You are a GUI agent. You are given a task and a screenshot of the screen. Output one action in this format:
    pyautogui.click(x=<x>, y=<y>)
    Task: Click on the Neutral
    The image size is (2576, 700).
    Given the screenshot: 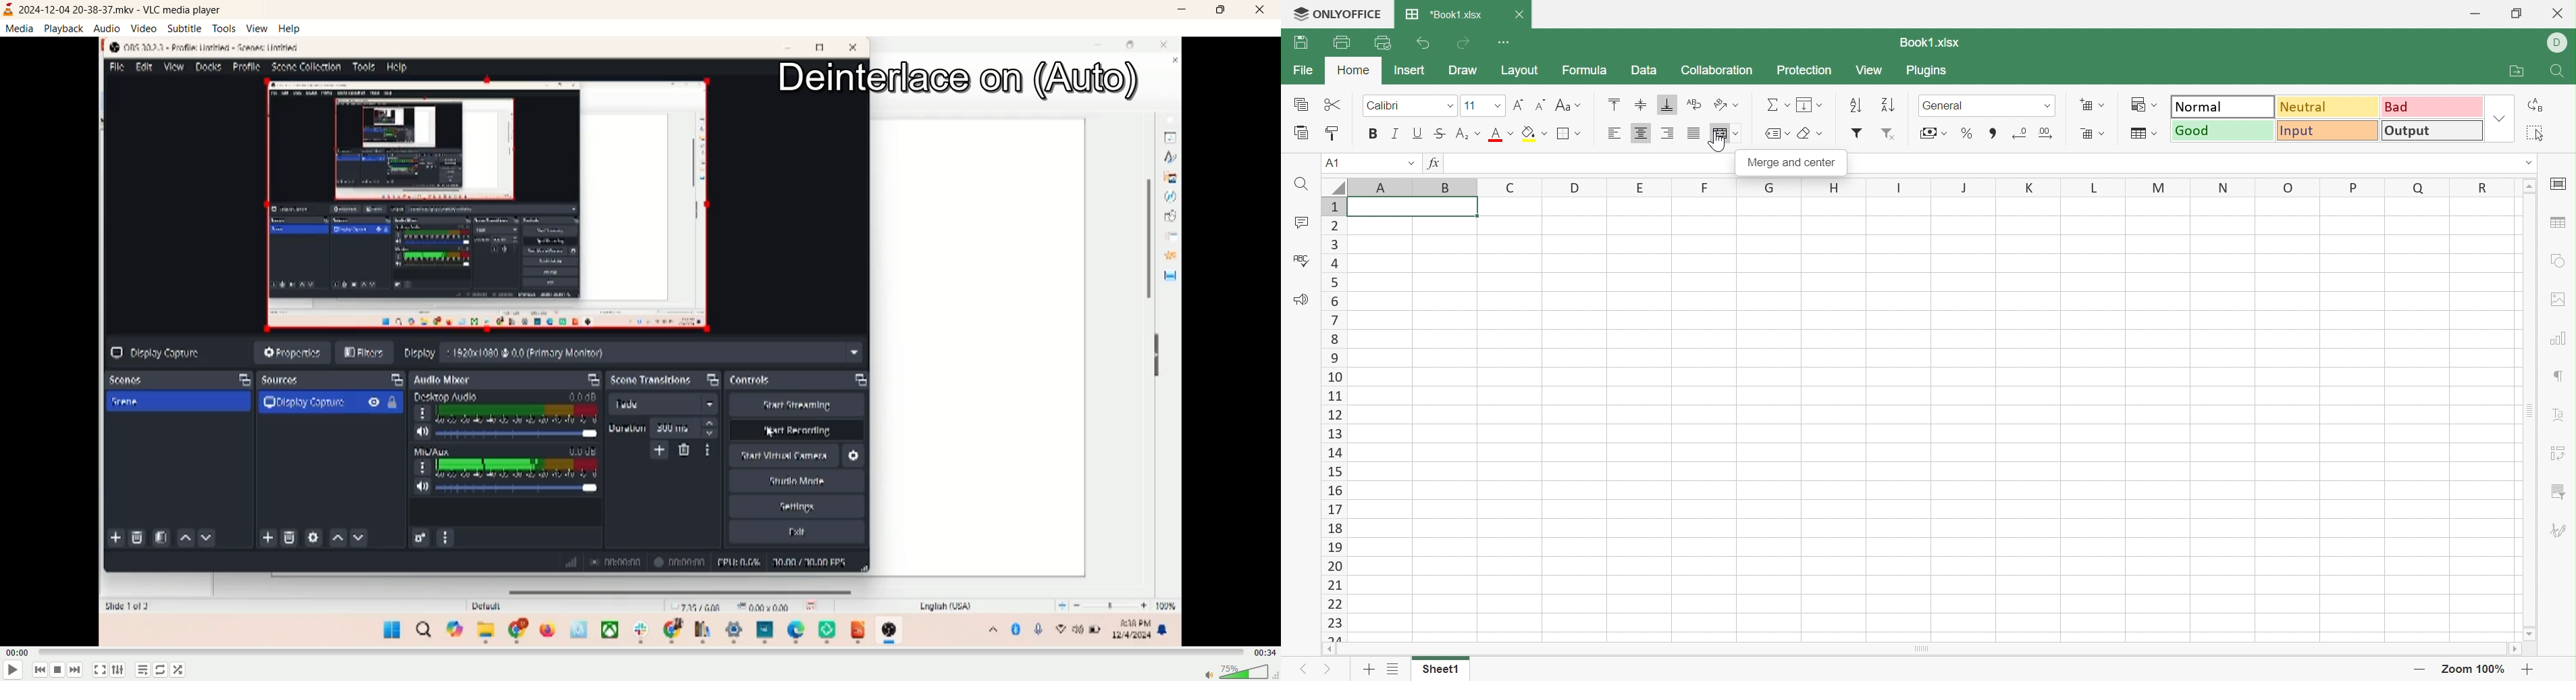 What is the action you would take?
    pyautogui.click(x=2326, y=106)
    